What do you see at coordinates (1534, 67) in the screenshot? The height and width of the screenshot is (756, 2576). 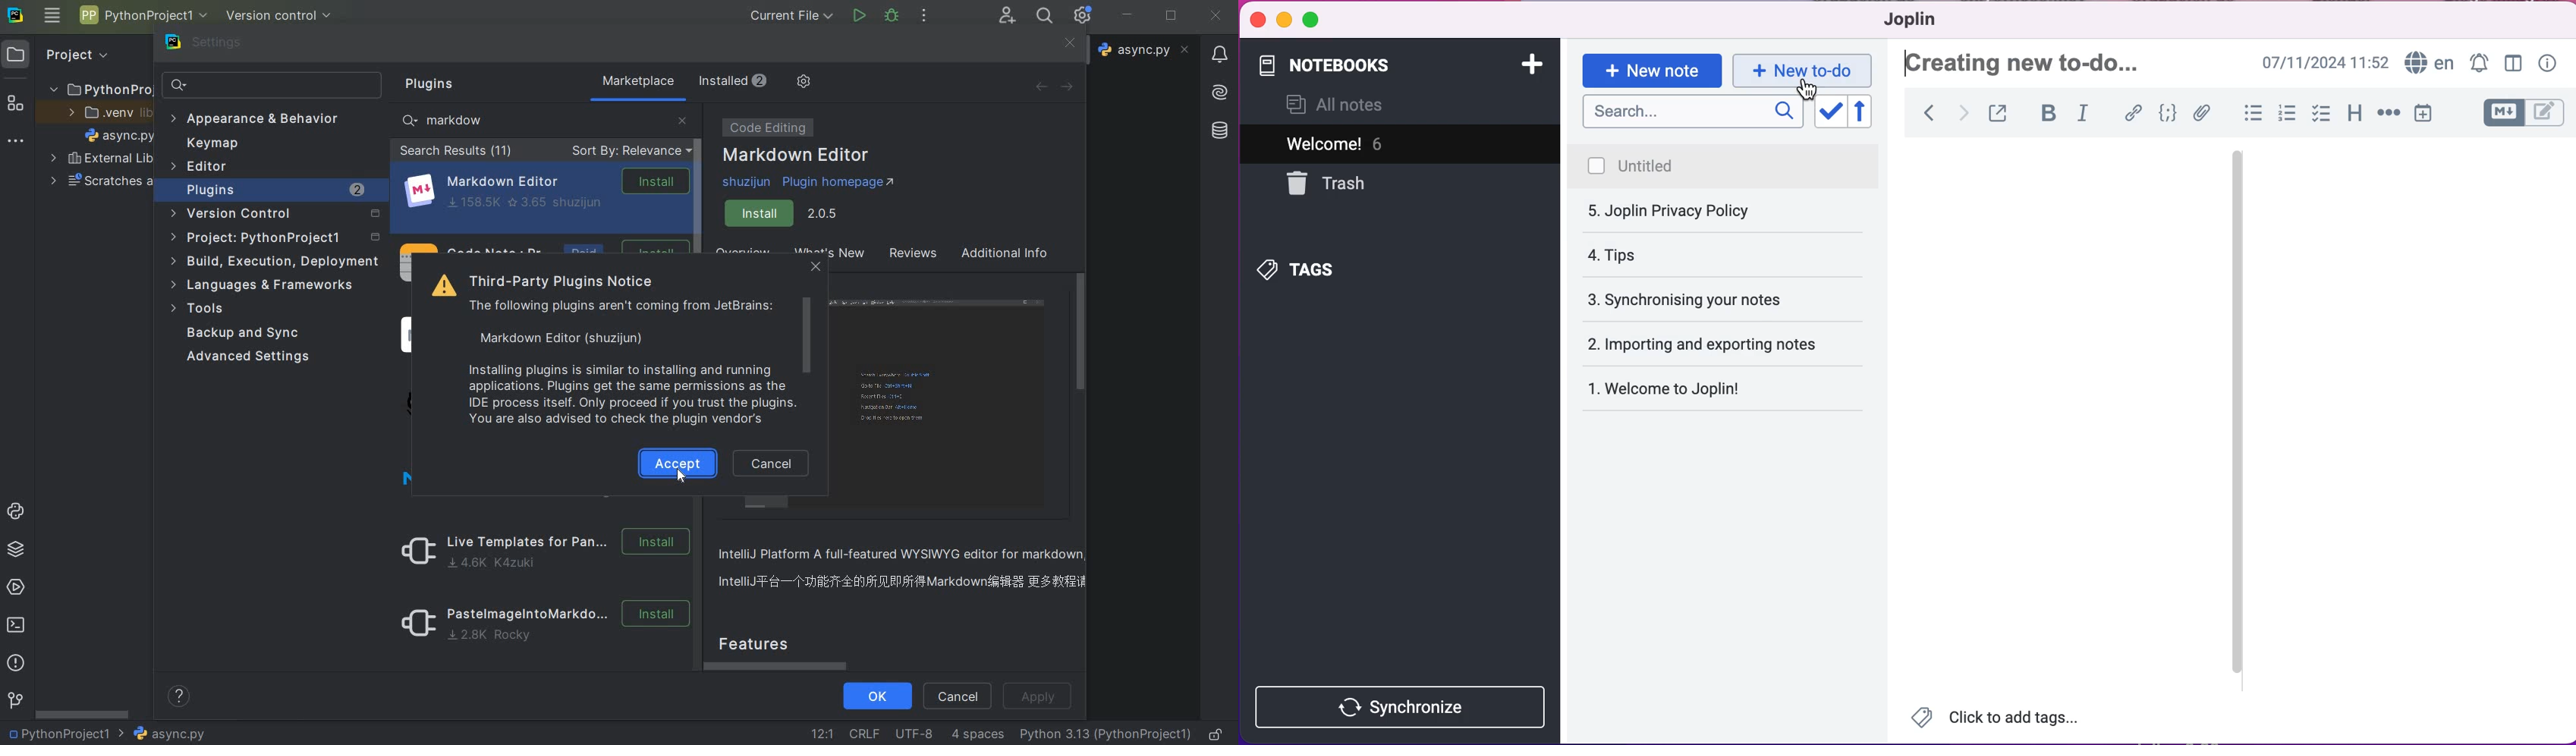 I see `add notebook` at bounding box center [1534, 67].